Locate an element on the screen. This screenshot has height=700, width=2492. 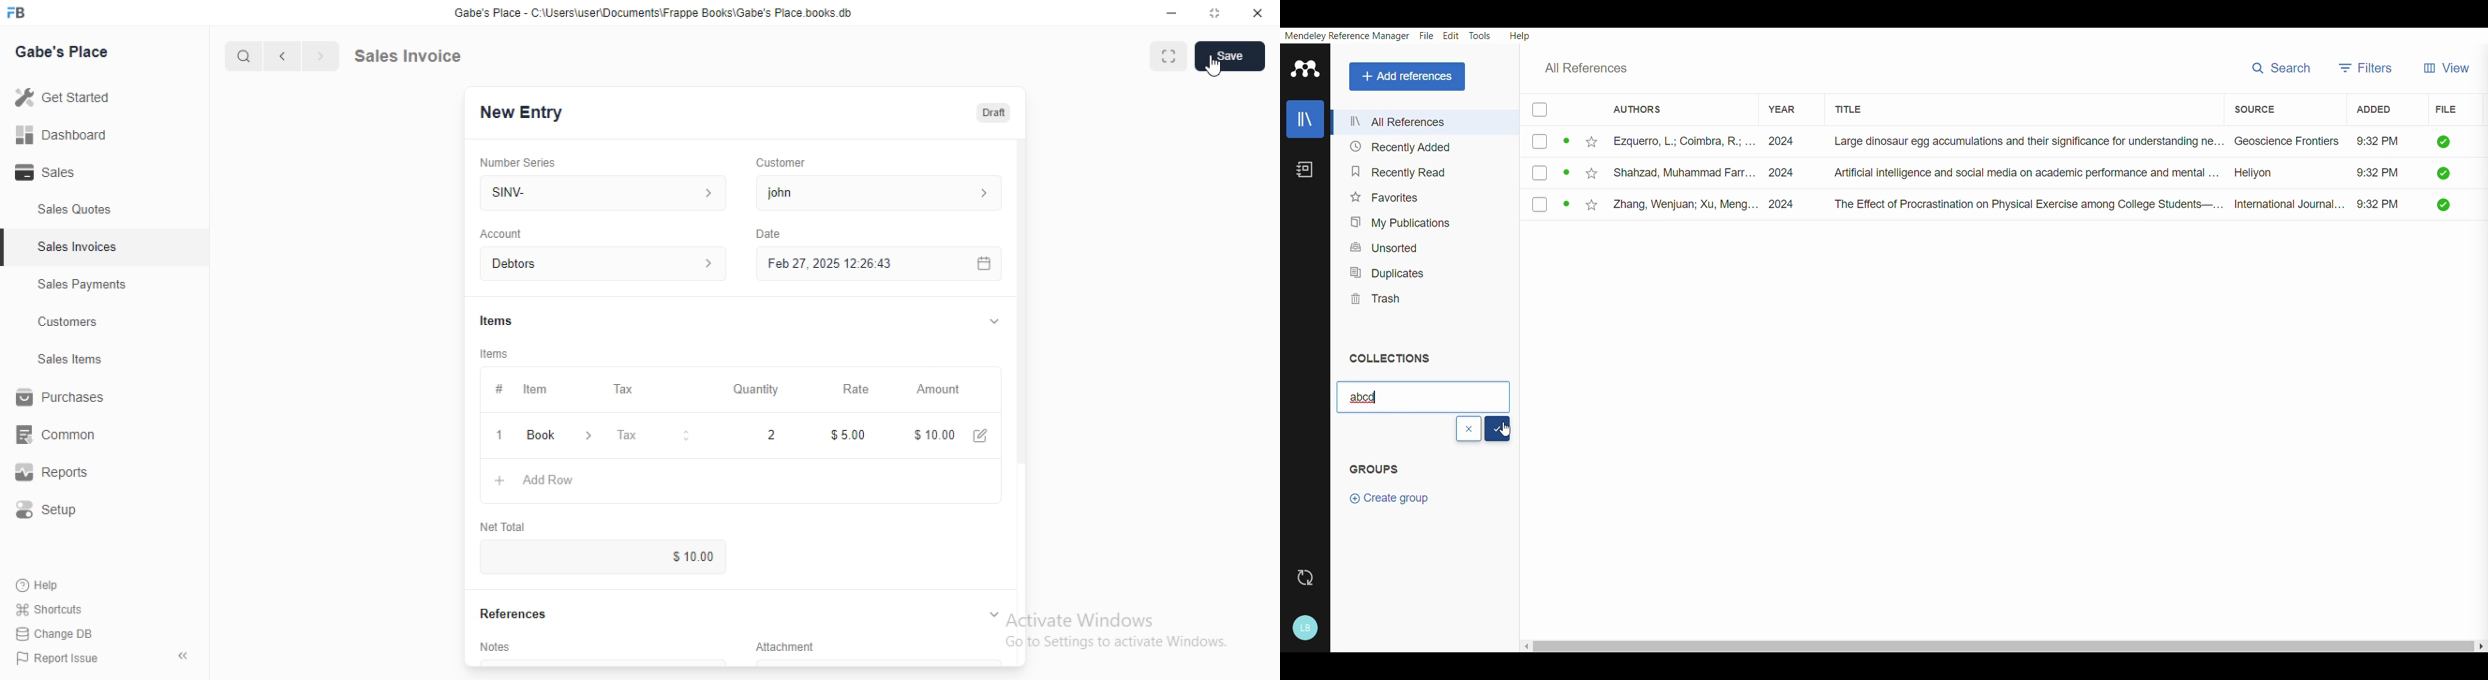
Next is located at coordinates (319, 54).